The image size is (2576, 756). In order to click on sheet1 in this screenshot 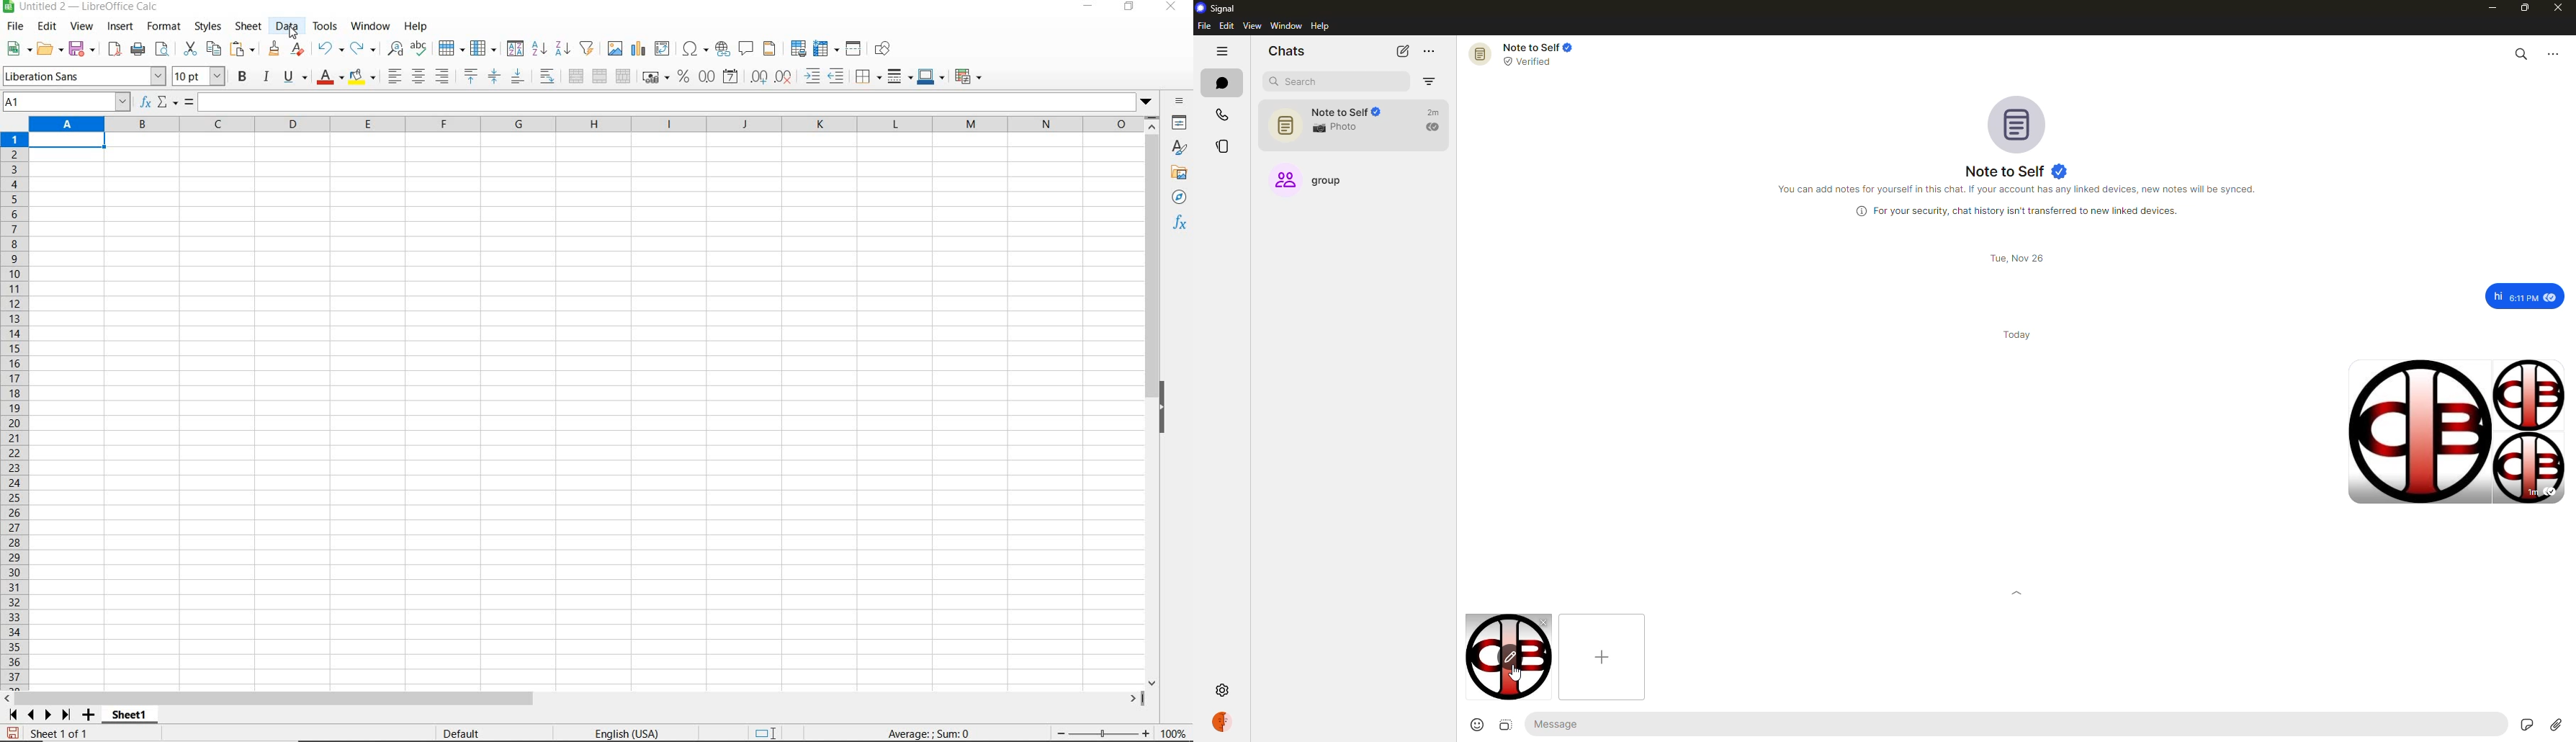, I will do `click(129, 717)`.